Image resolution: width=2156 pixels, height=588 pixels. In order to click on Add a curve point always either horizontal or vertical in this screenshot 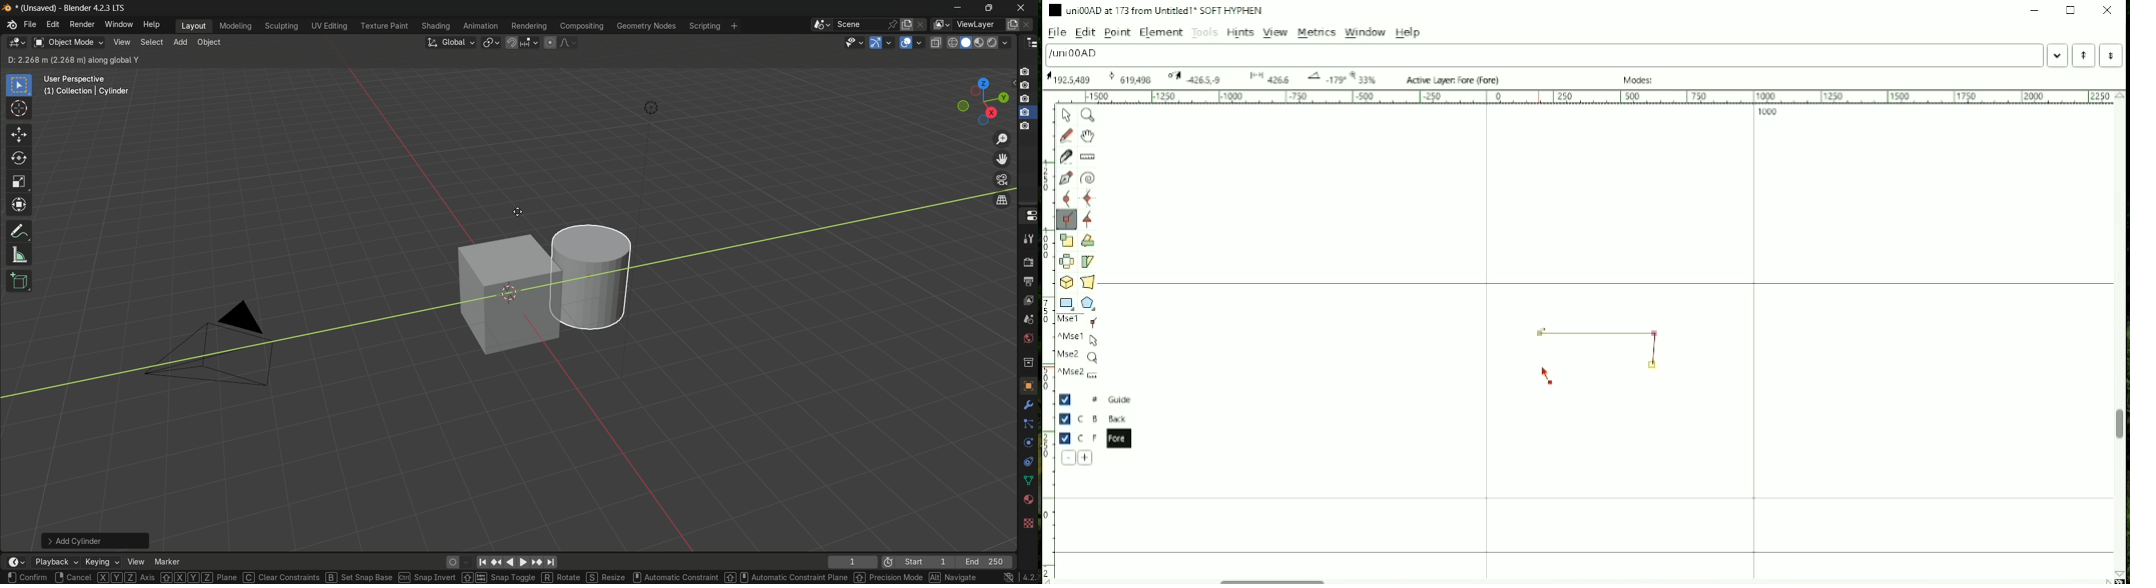, I will do `click(1089, 198)`.